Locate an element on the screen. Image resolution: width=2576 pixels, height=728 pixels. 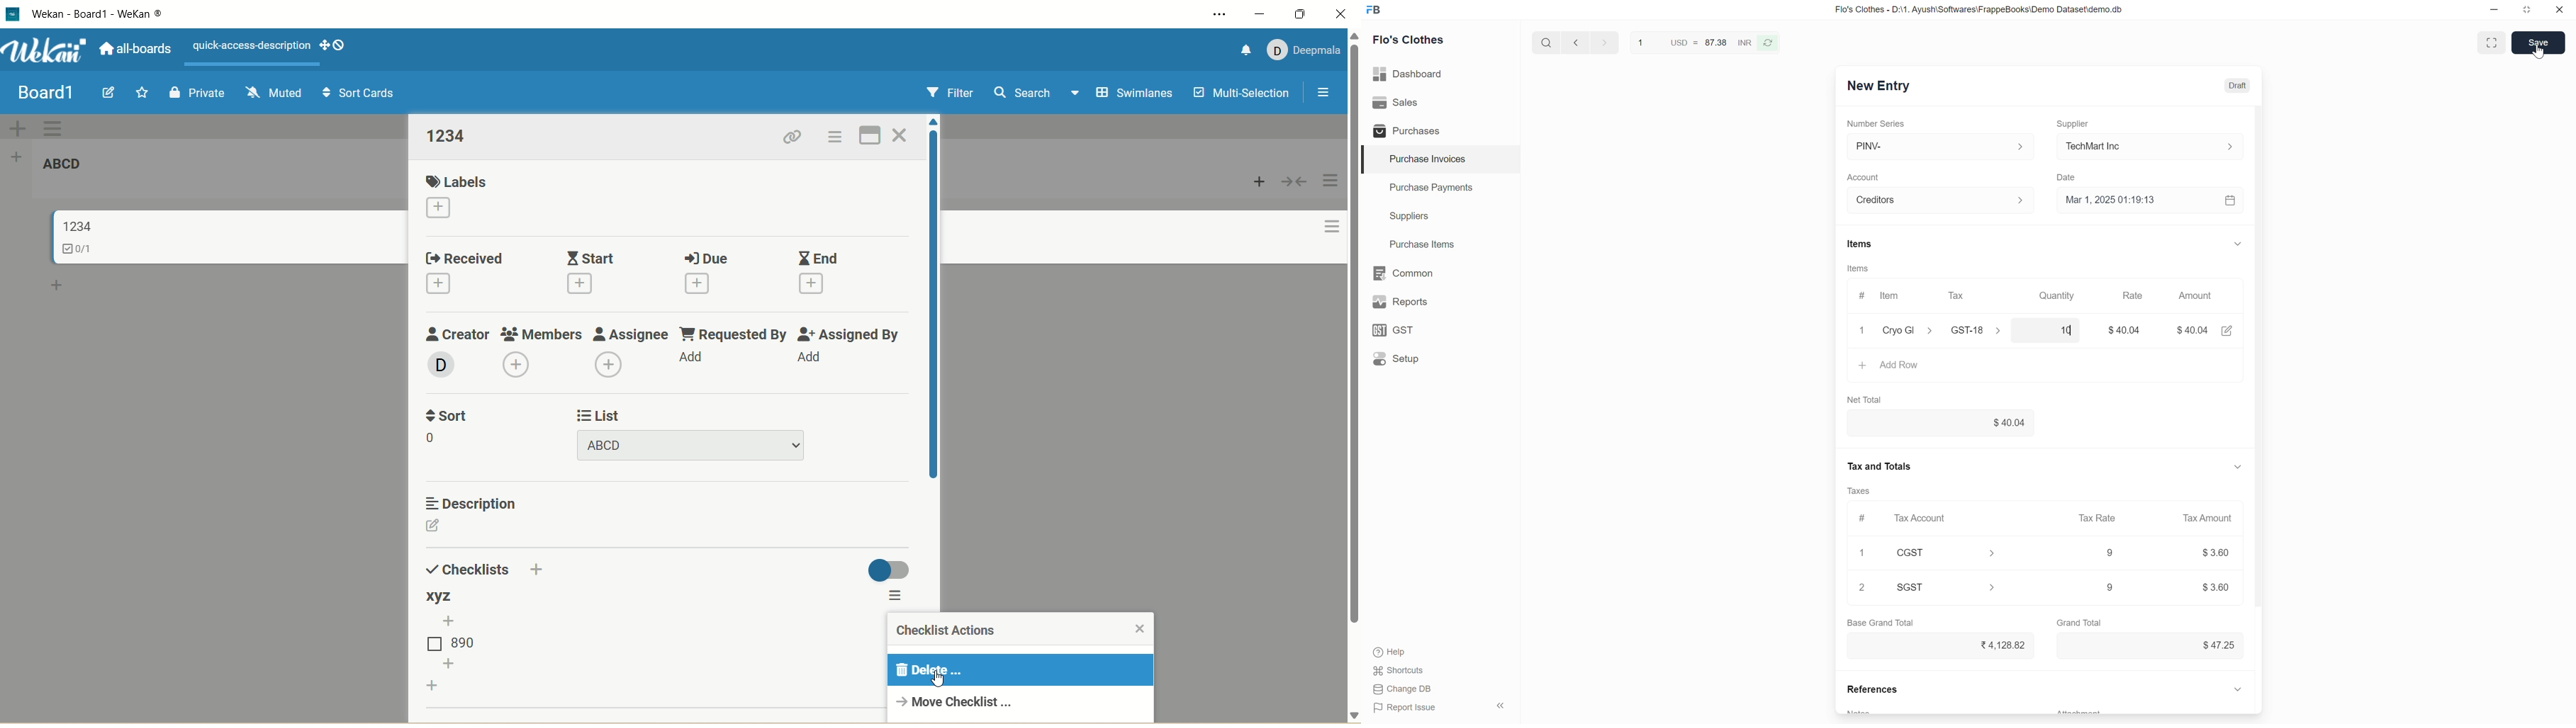
Flo's Clothes is located at coordinates (1410, 41).